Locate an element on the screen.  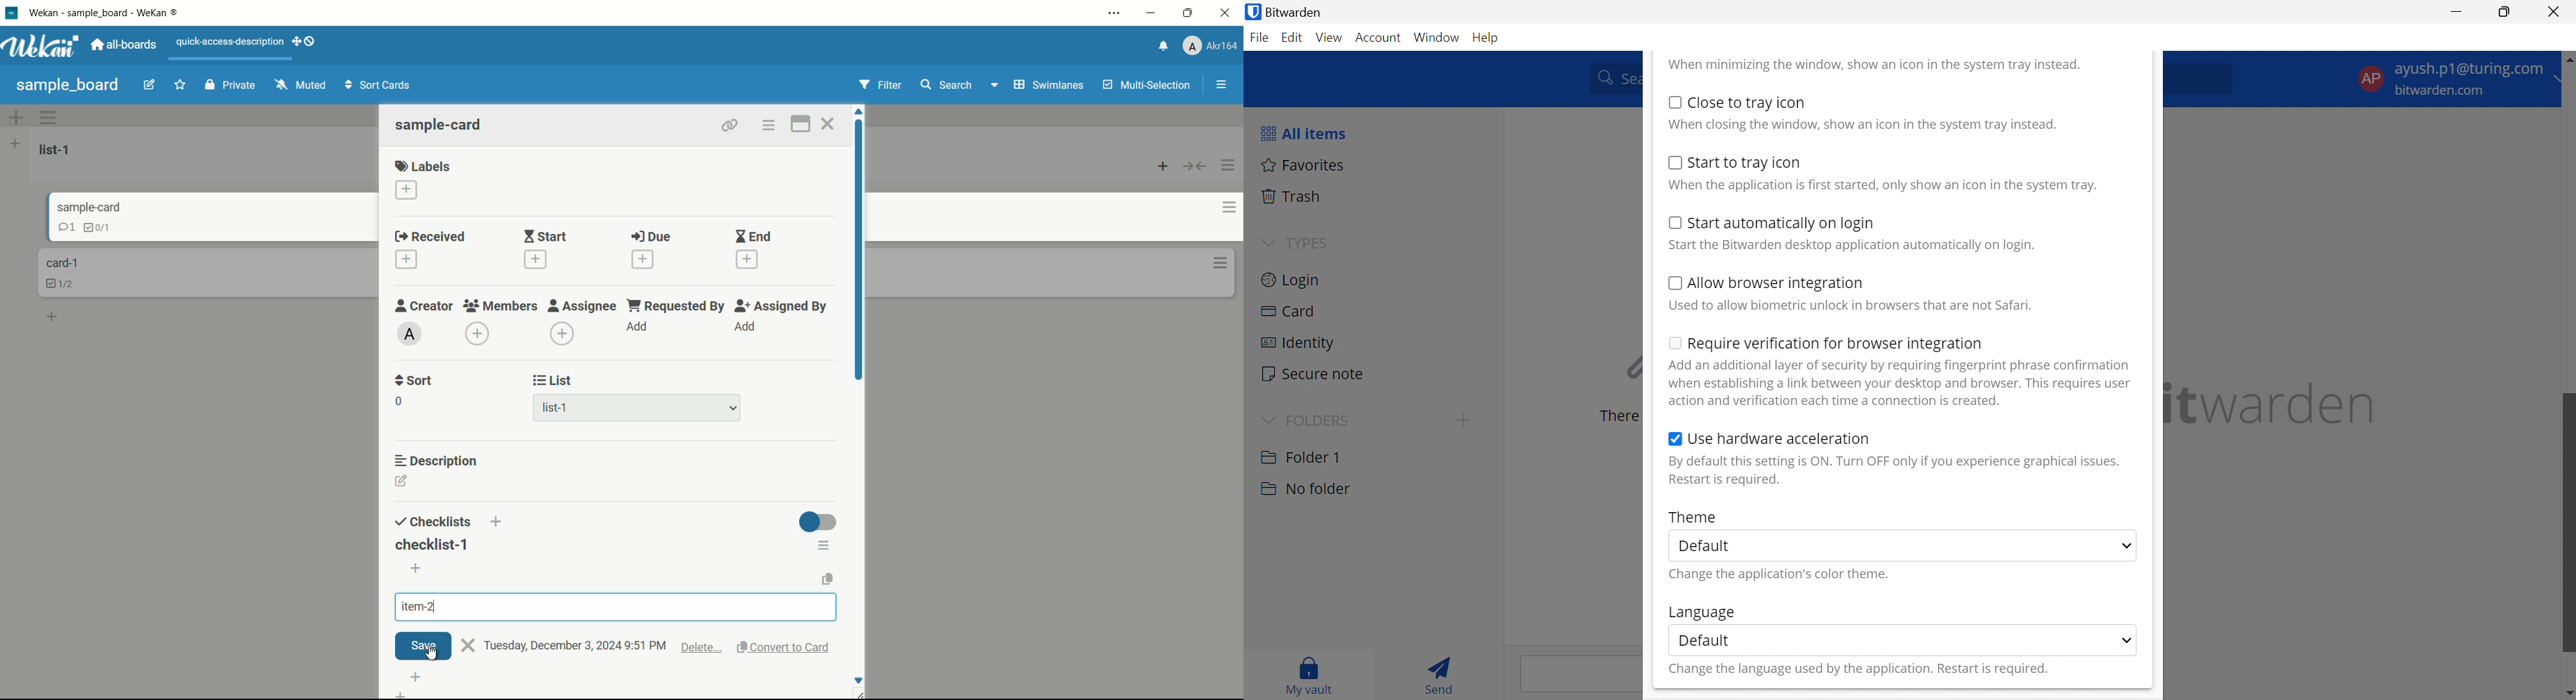
Start the Bitwarden desktop application automatically on login. is located at coordinates (1853, 246).